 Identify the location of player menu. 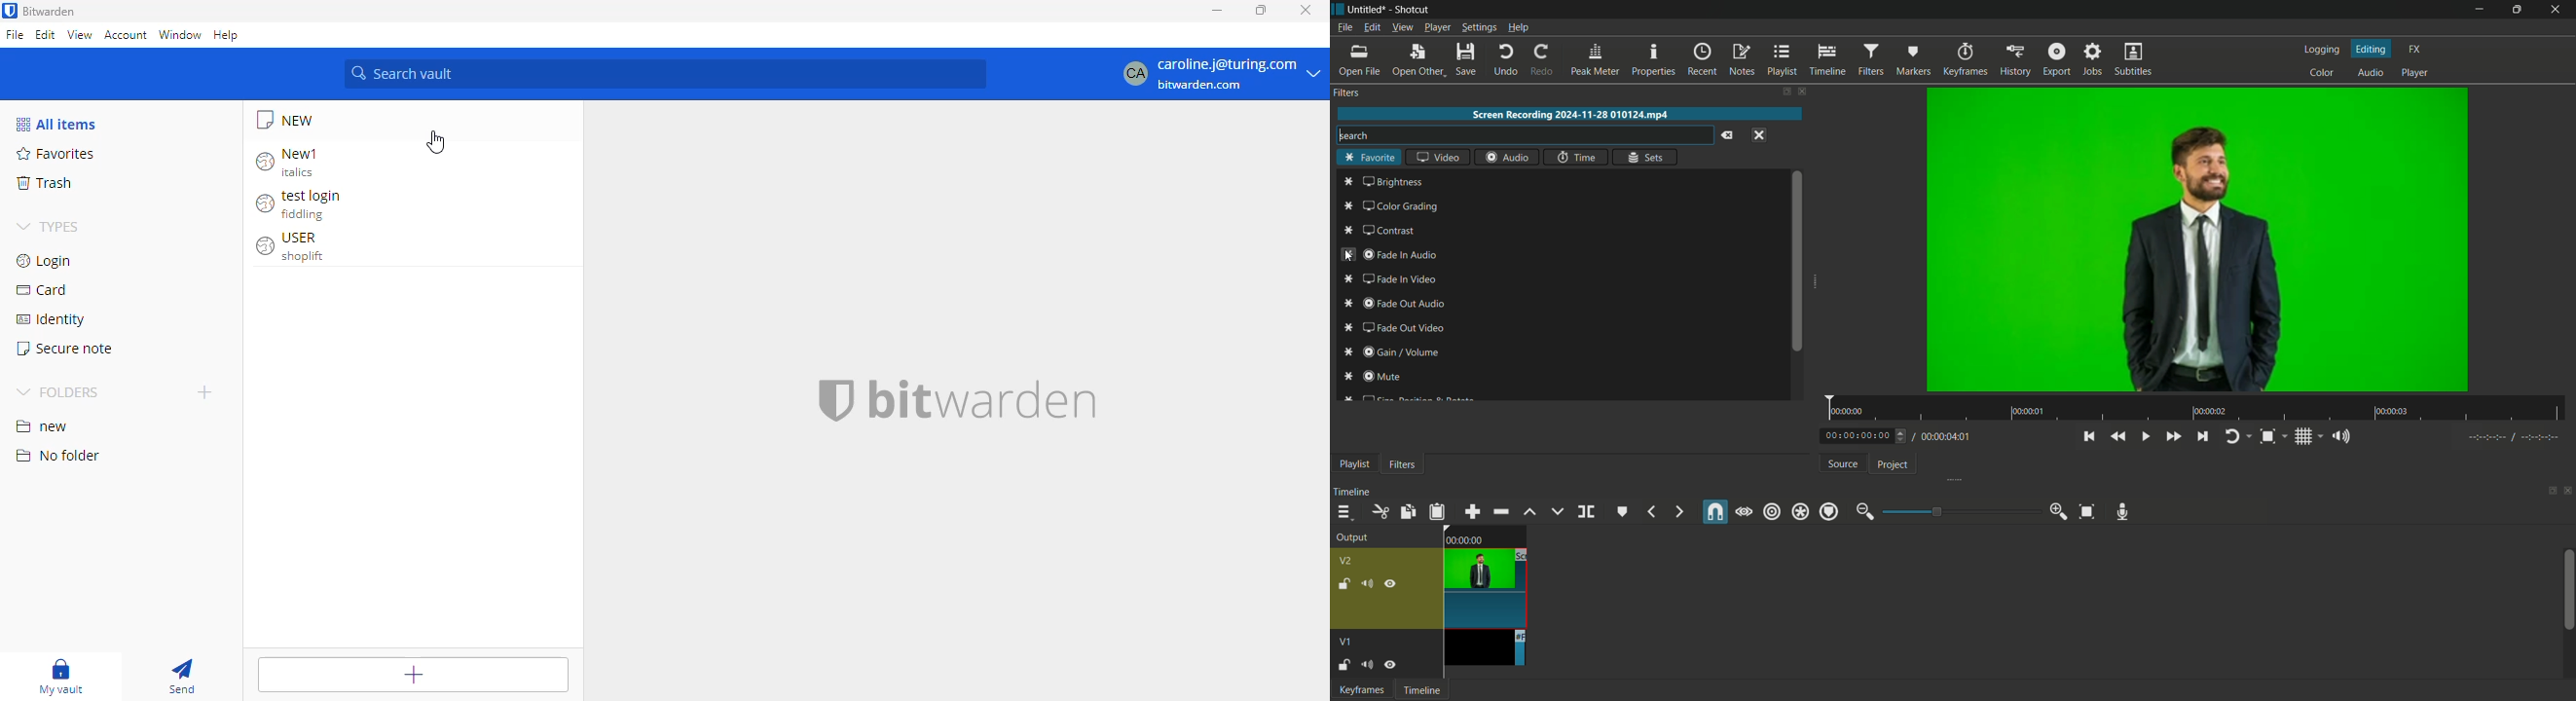
(1437, 27).